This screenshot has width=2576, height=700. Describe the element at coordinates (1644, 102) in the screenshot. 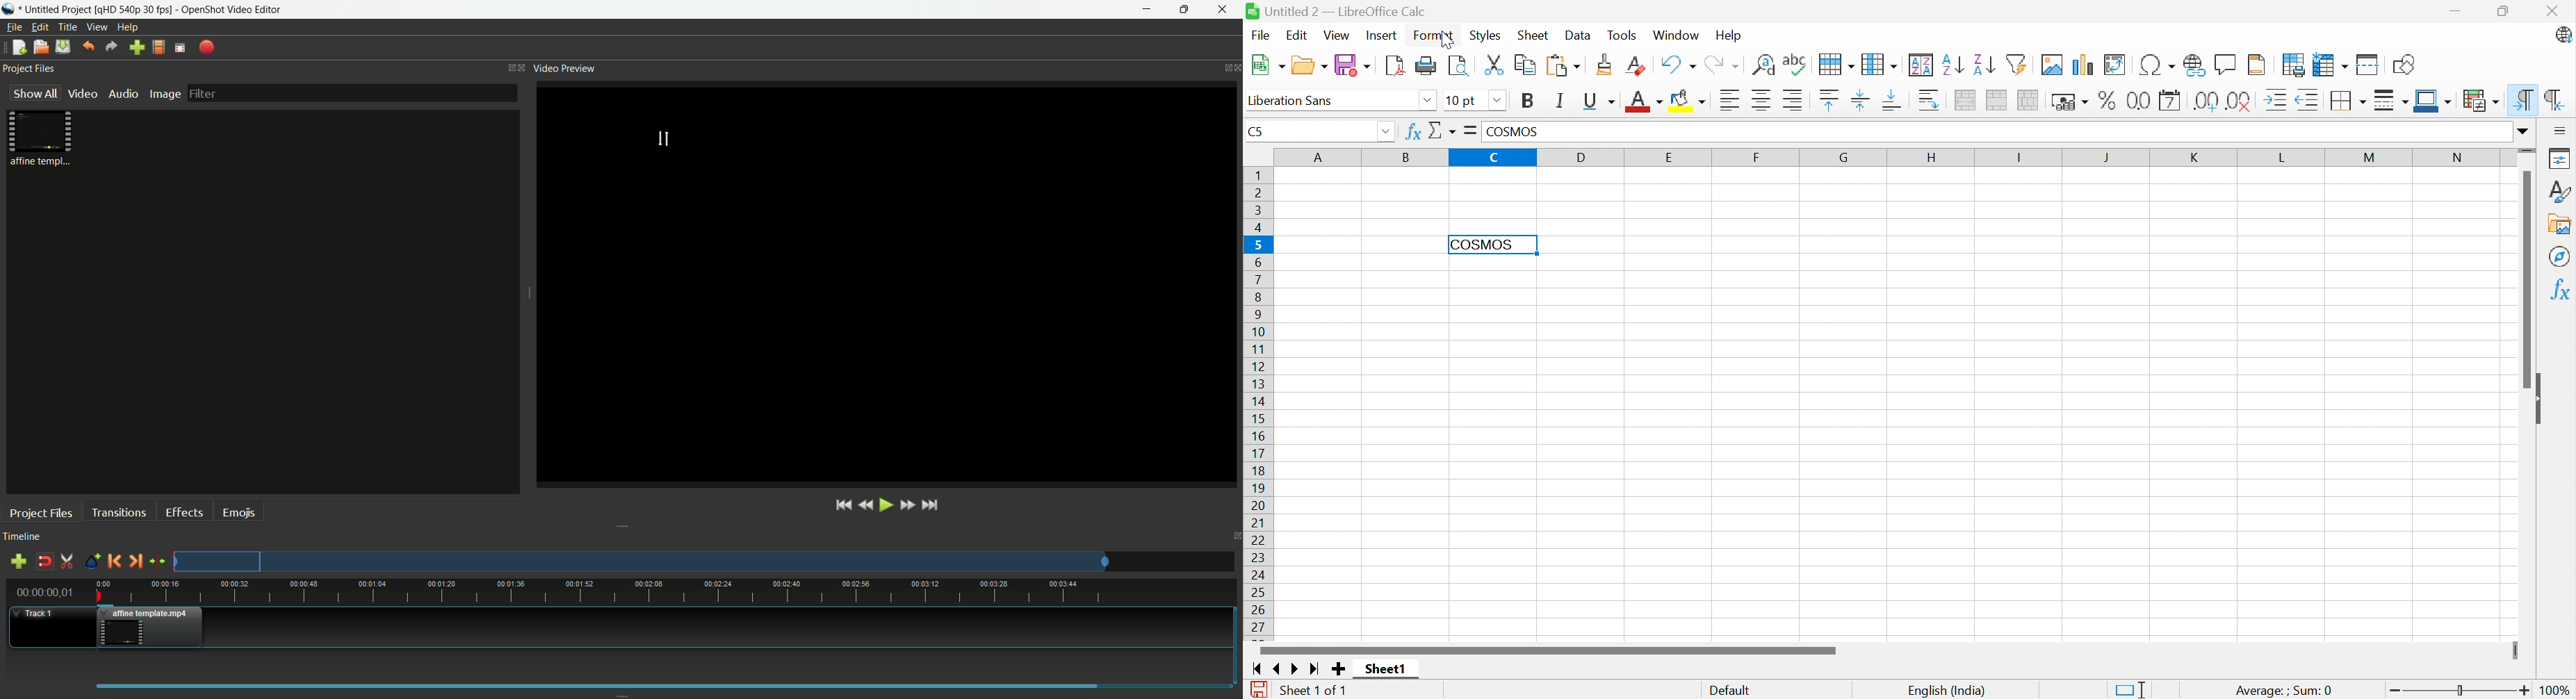

I see `Font Color` at that location.